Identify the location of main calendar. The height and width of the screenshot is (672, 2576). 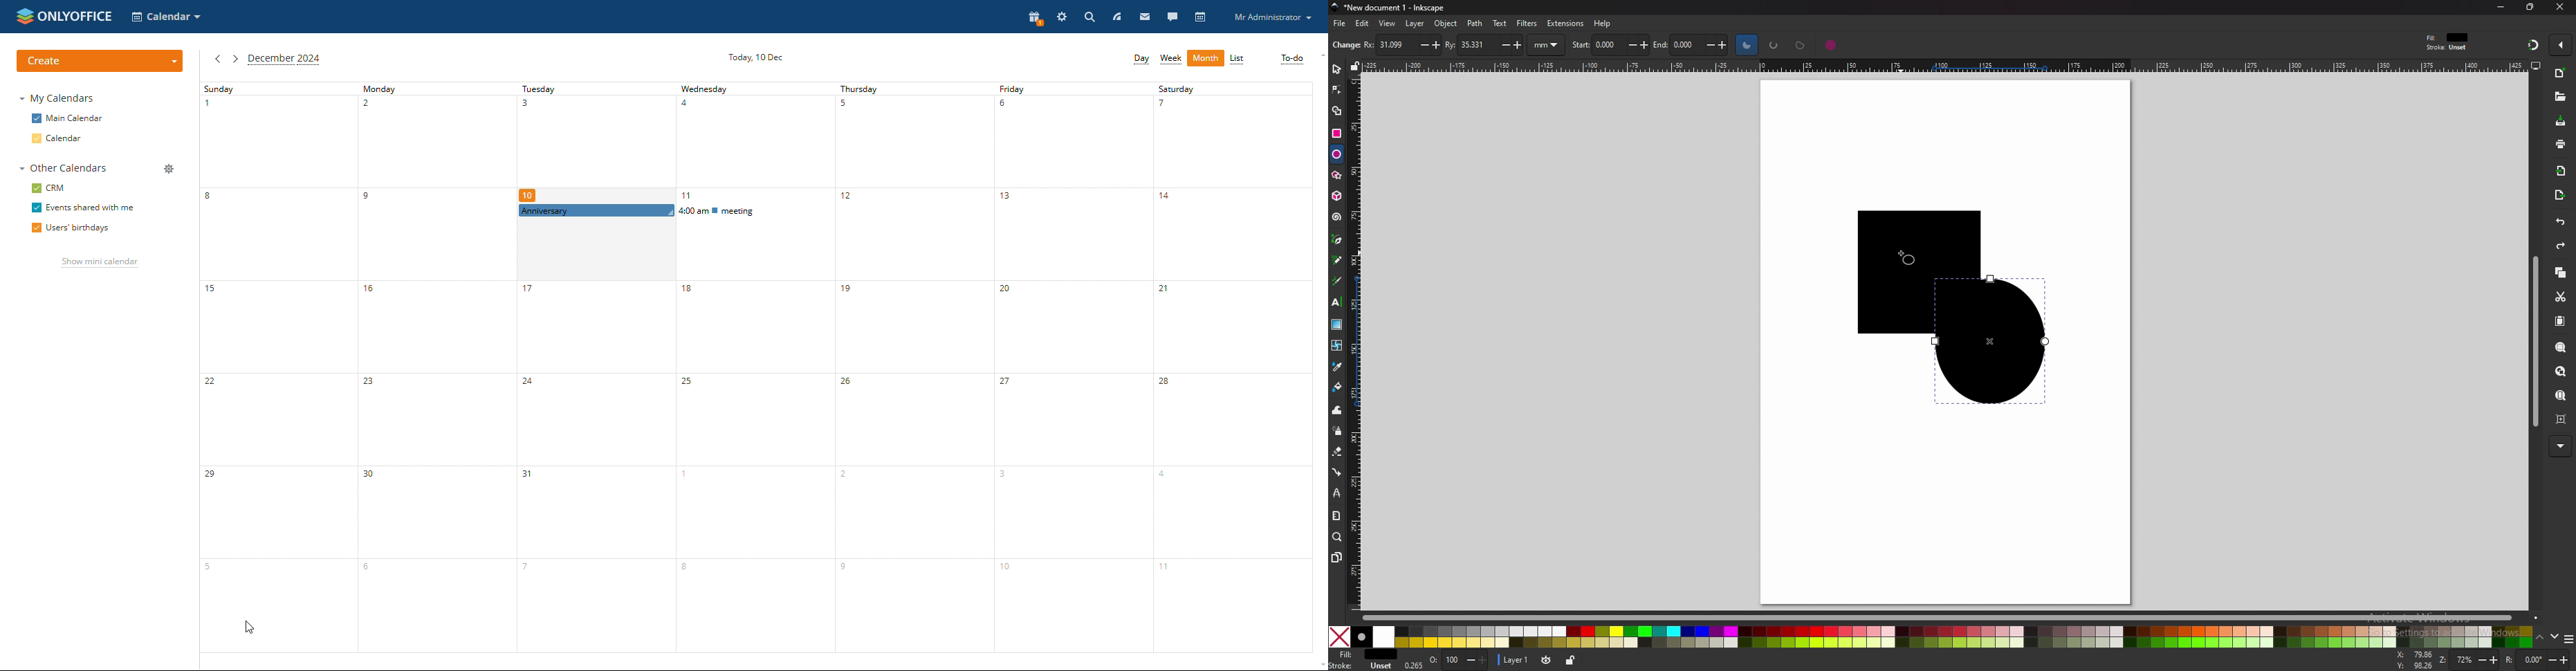
(67, 119).